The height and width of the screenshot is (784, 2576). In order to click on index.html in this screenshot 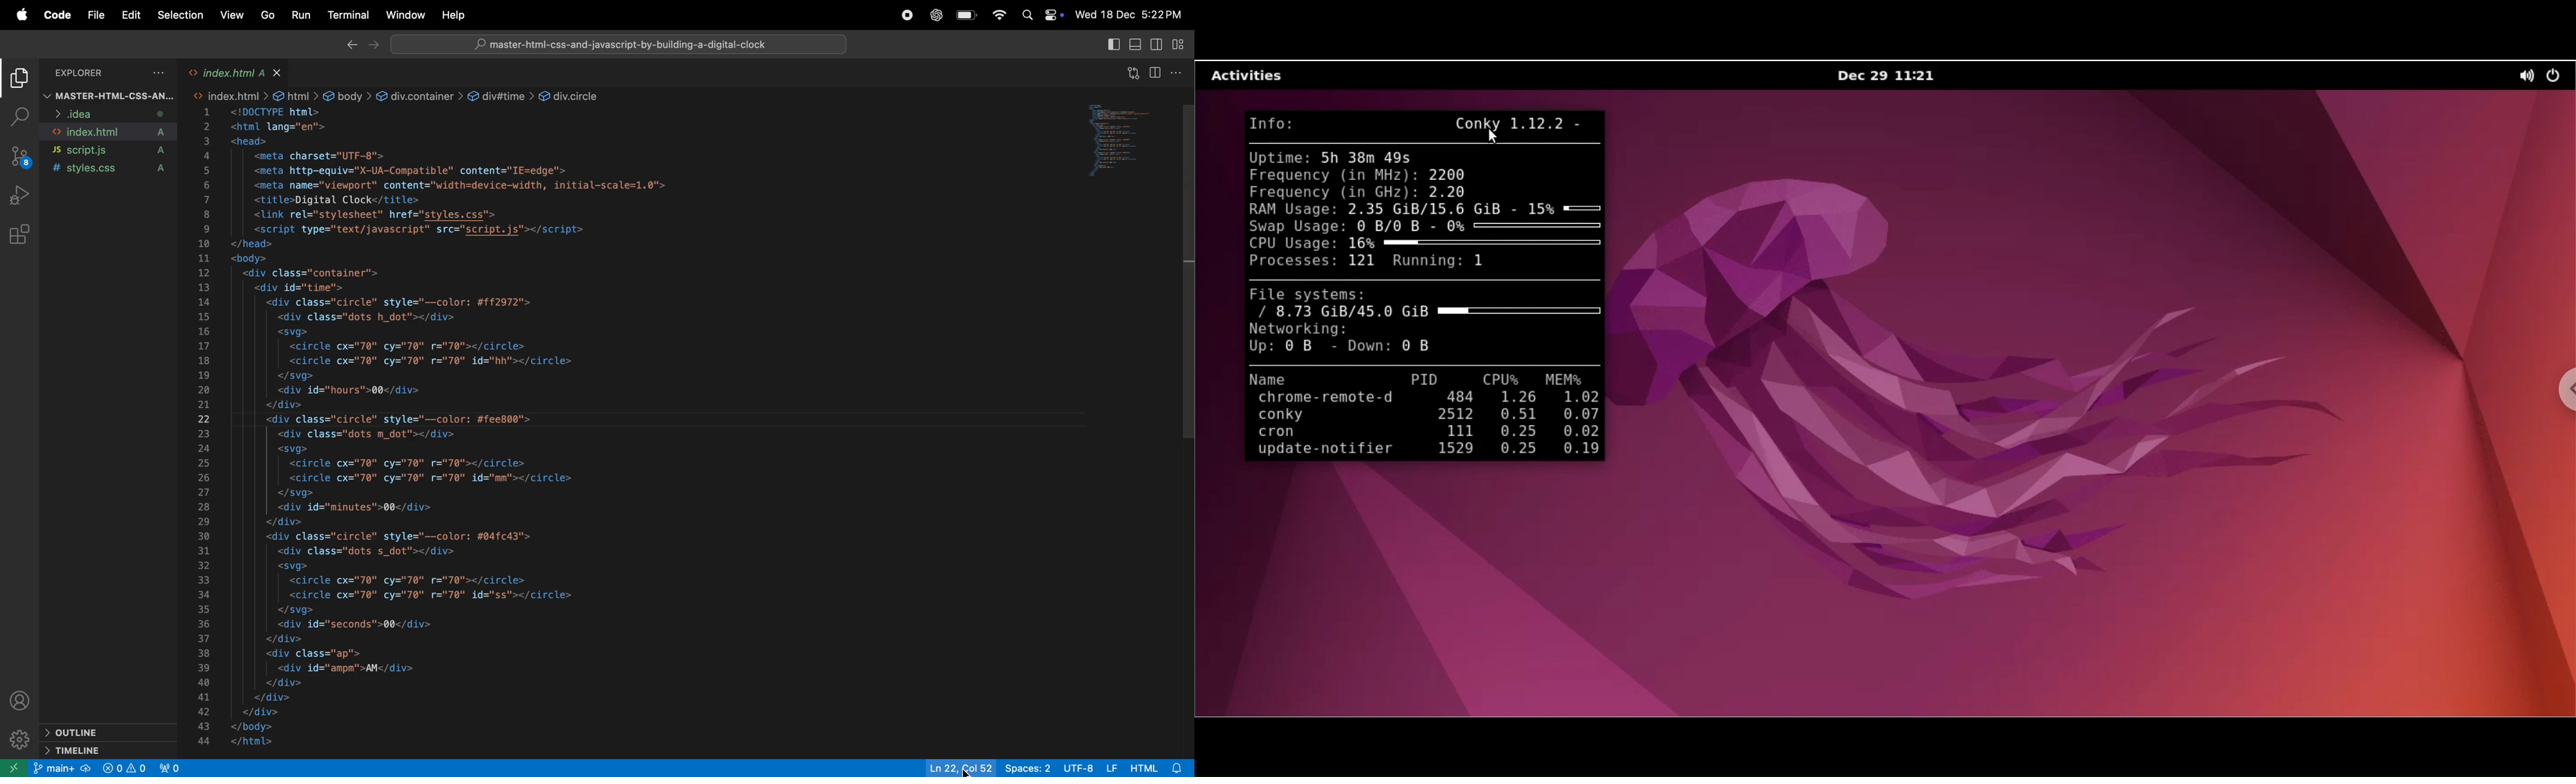, I will do `click(110, 132)`.